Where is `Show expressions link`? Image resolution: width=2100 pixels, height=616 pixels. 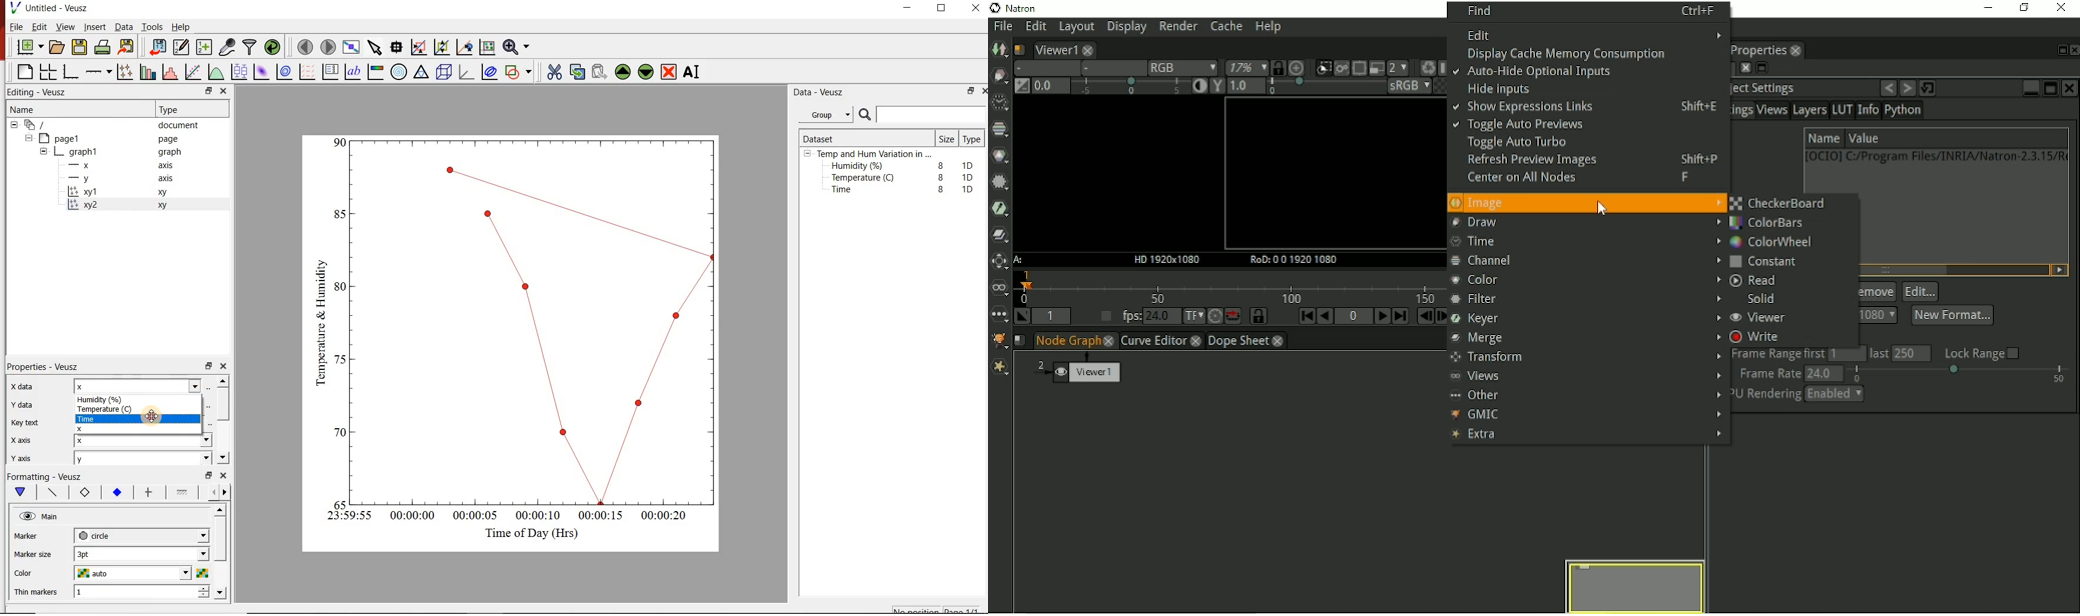
Show expressions link is located at coordinates (1589, 109).